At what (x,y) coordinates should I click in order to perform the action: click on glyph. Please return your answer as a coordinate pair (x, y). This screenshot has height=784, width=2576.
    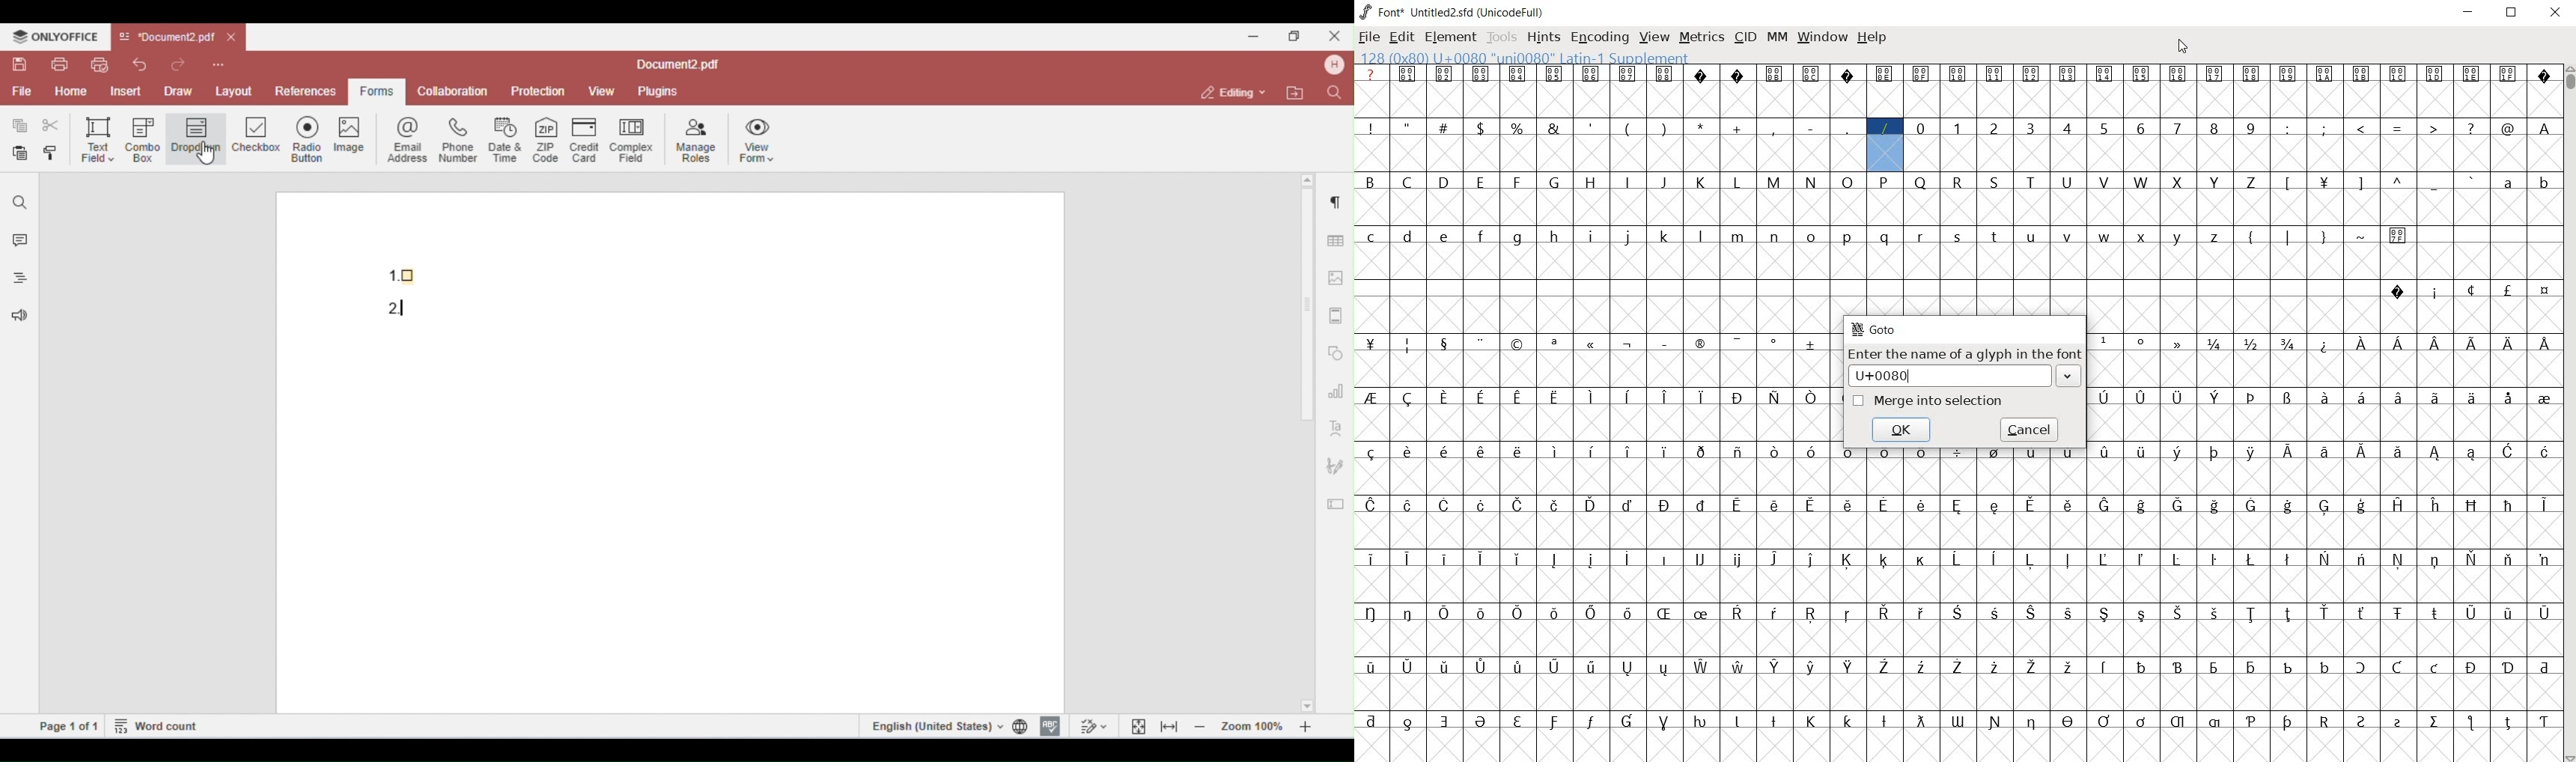
    Looking at the image, I should click on (1517, 128).